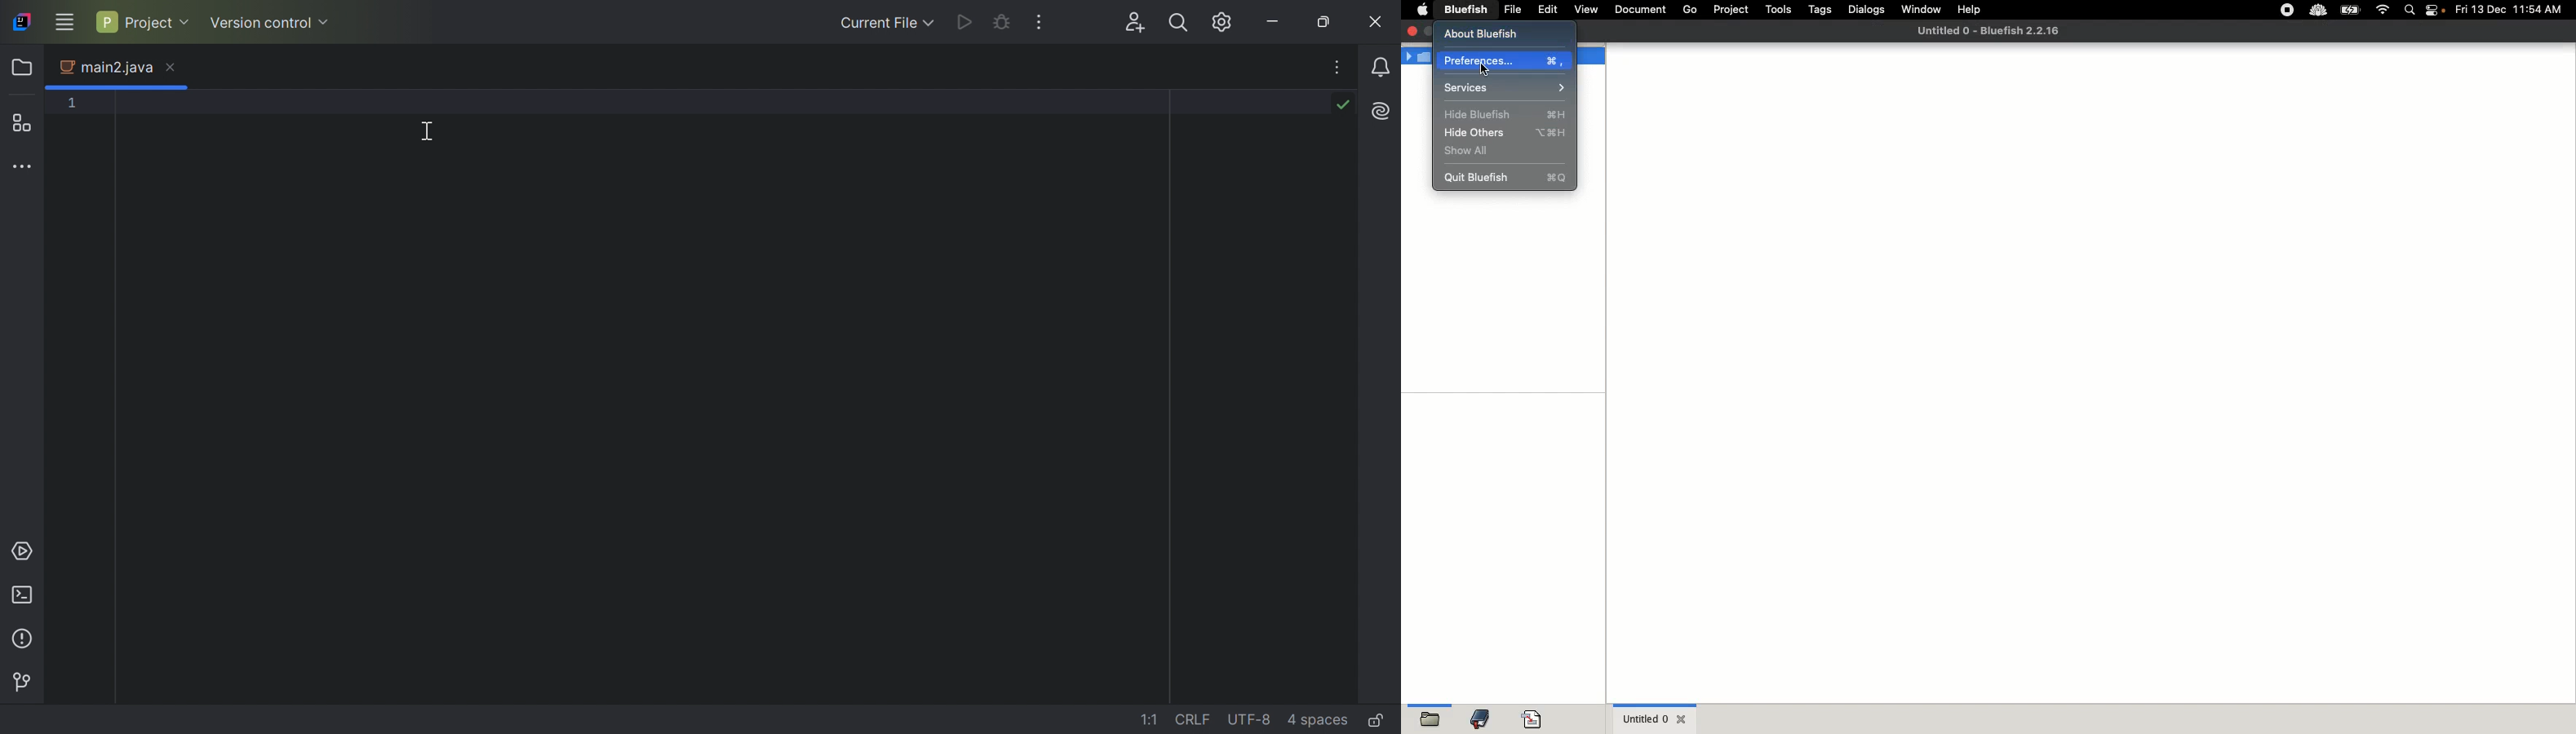  I want to click on Untitled, so click(1987, 32).